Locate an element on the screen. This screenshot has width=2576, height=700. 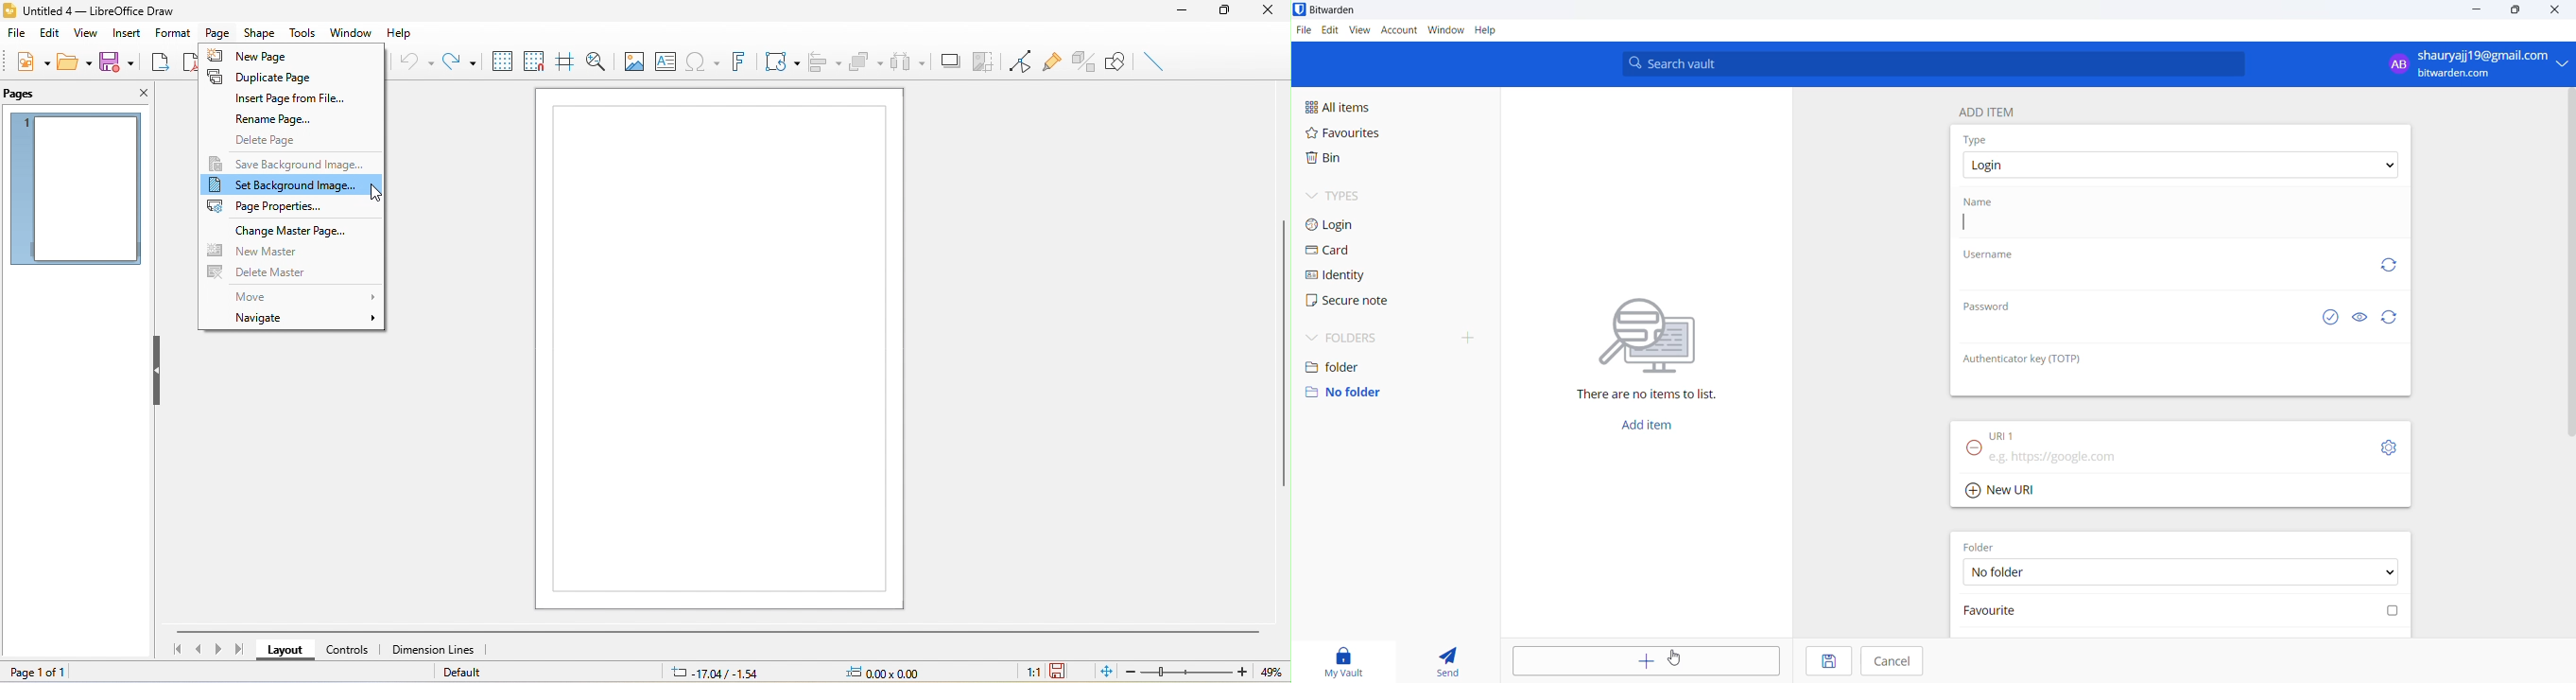
name heading is located at coordinates (1983, 202).